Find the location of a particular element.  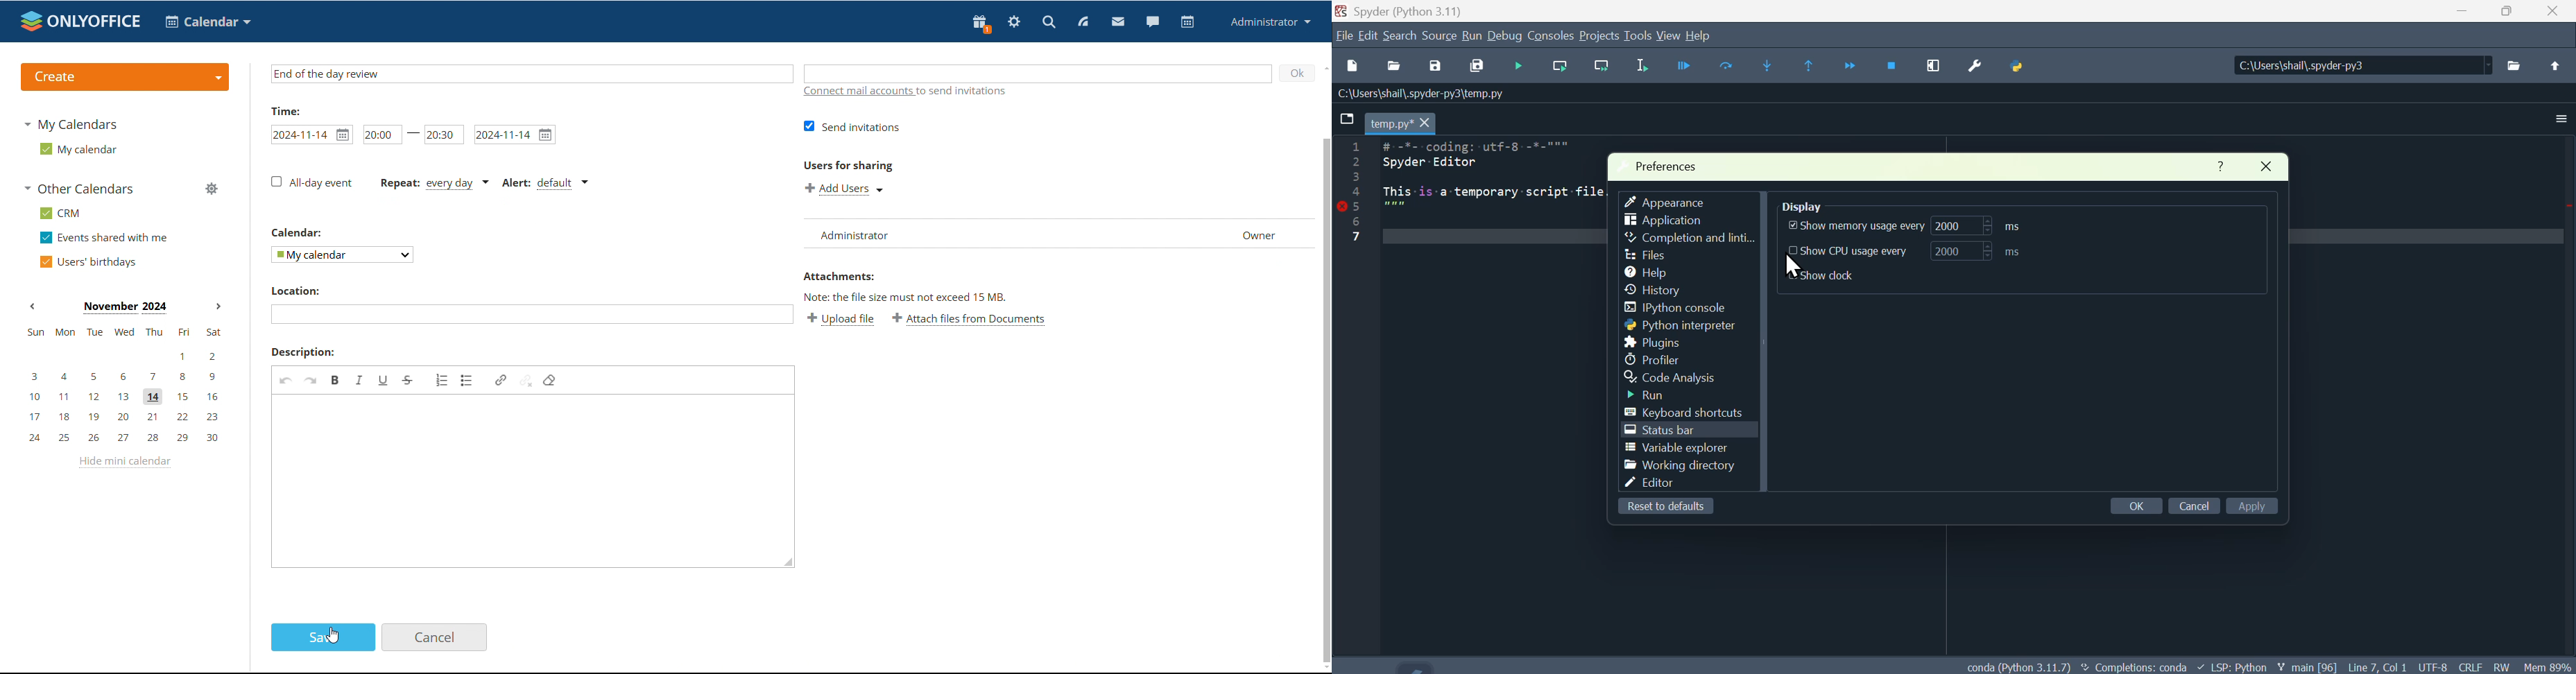

Help is located at coordinates (1708, 34).